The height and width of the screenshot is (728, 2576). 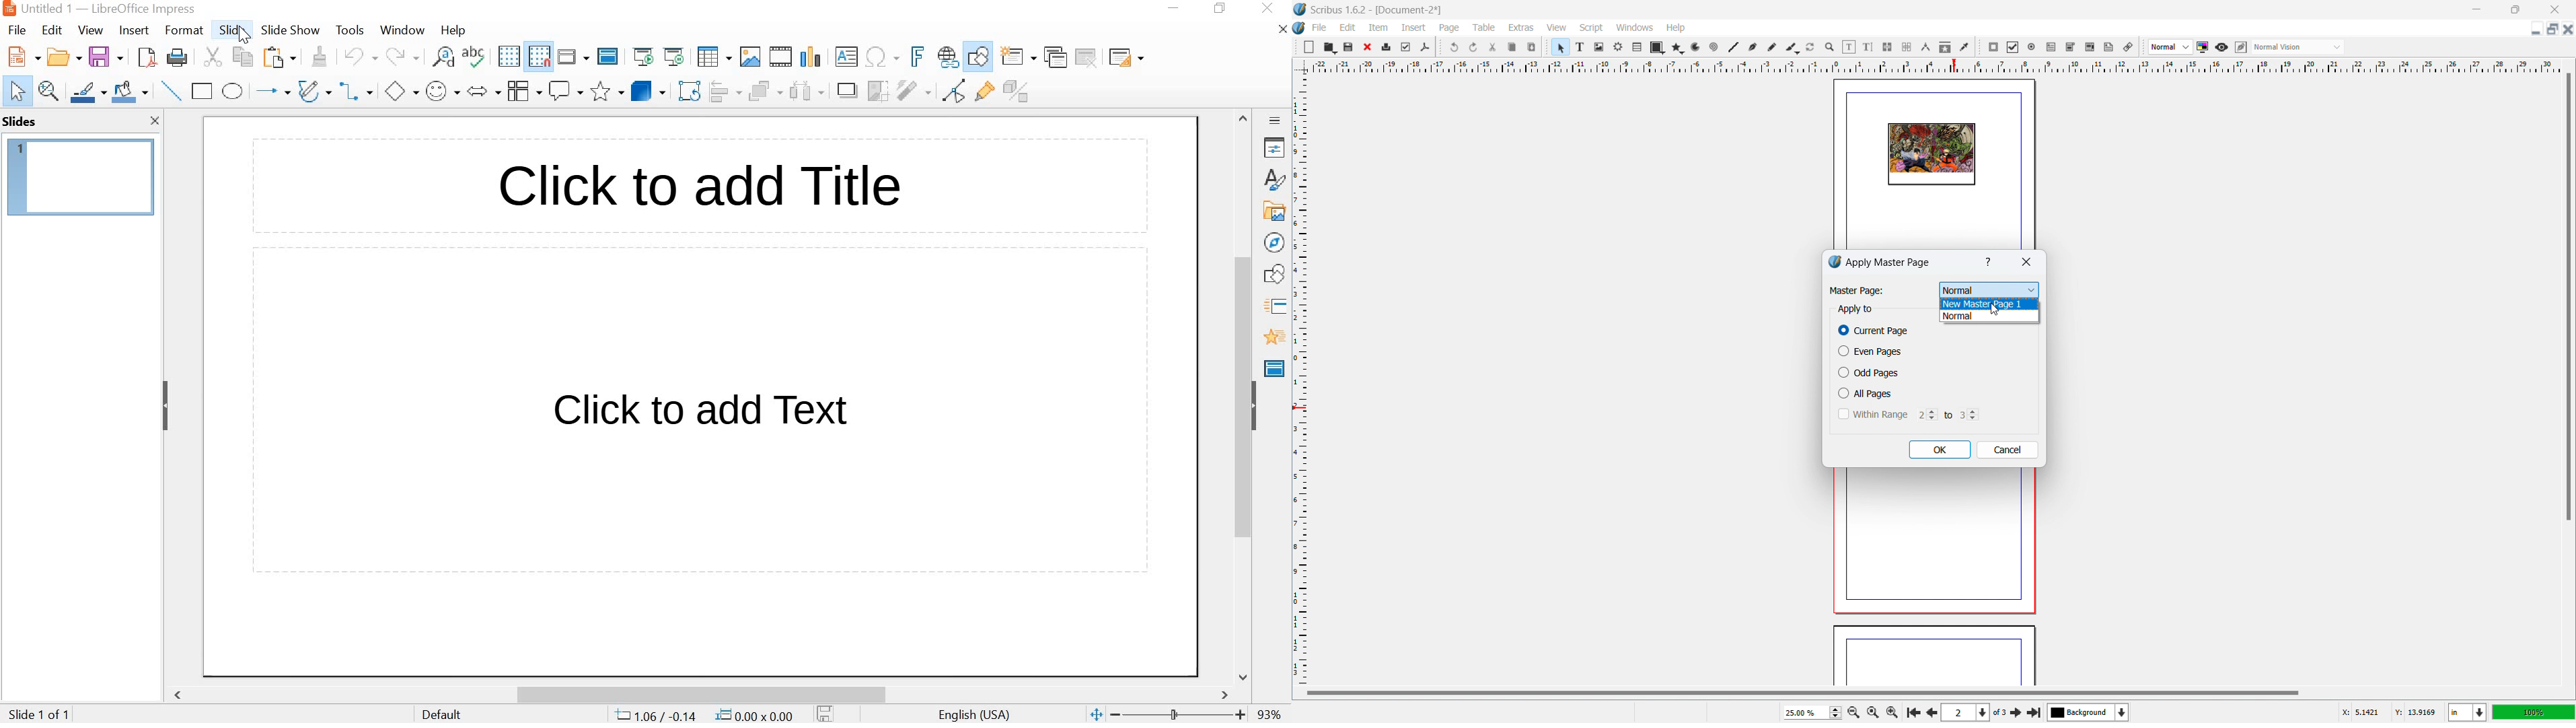 I want to click on copy item properties, so click(x=1945, y=47).